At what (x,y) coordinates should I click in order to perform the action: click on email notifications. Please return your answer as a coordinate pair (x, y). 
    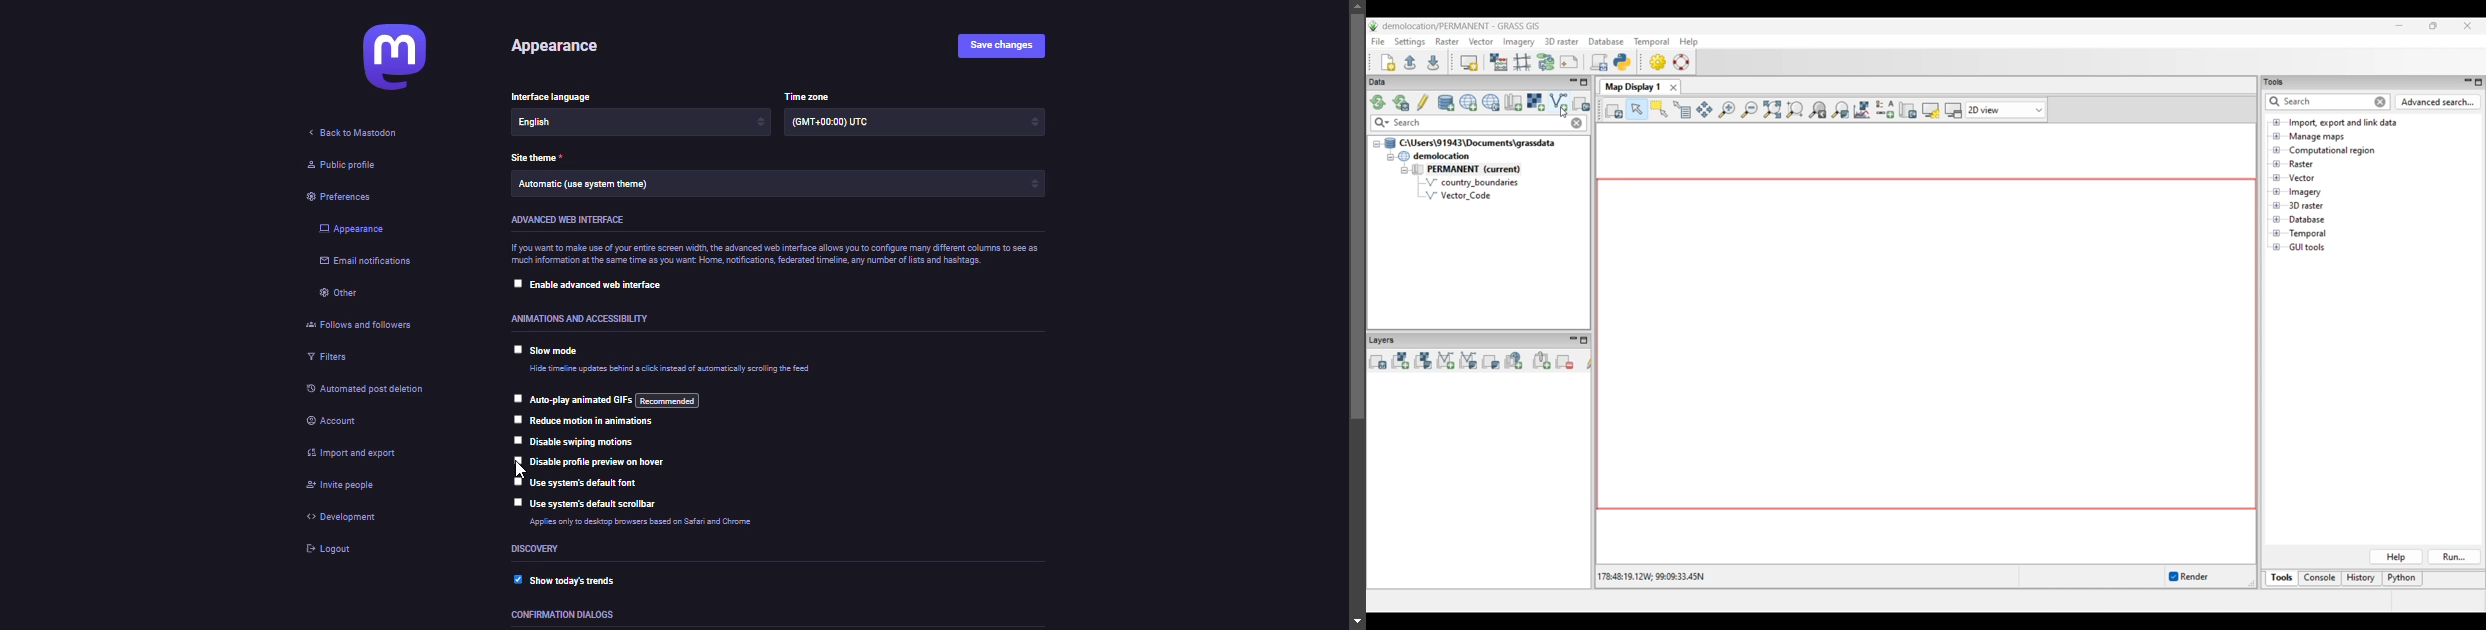
    Looking at the image, I should click on (366, 264).